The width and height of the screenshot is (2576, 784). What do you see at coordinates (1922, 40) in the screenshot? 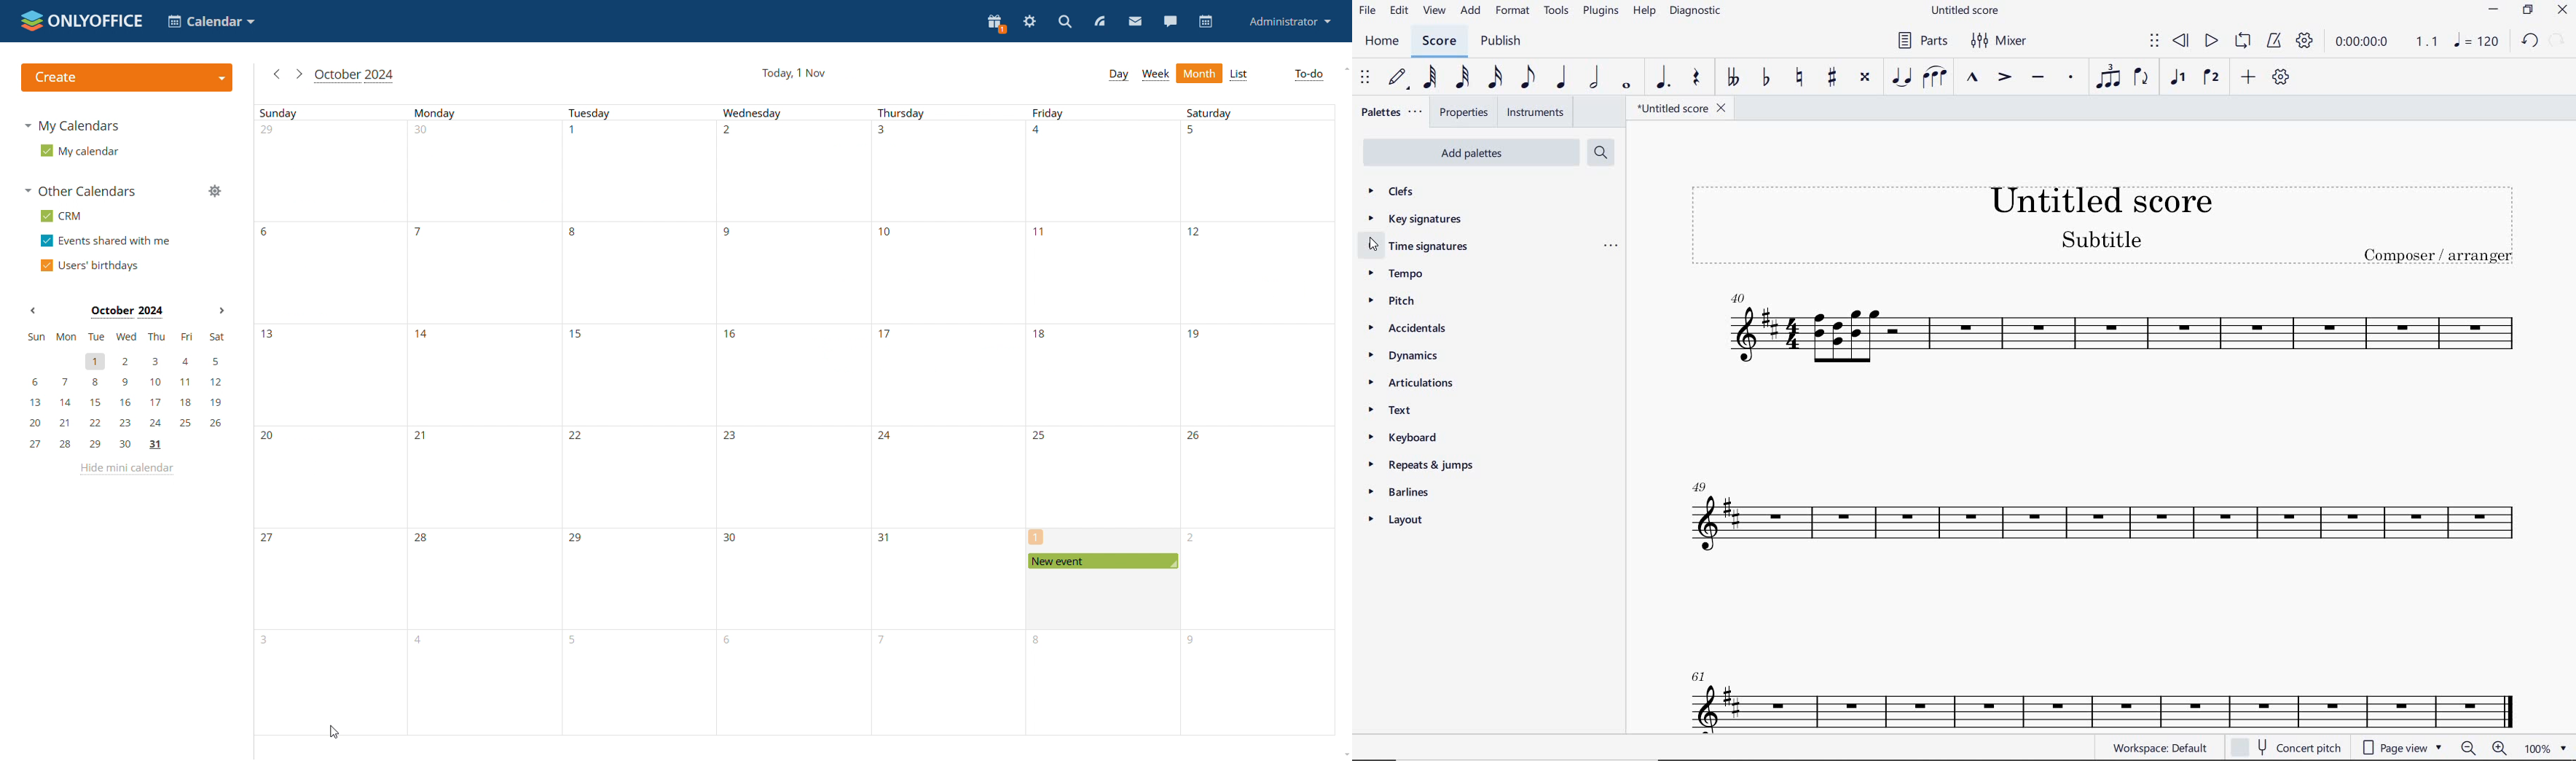
I see `PARTS` at bounding box center [1922, 40].